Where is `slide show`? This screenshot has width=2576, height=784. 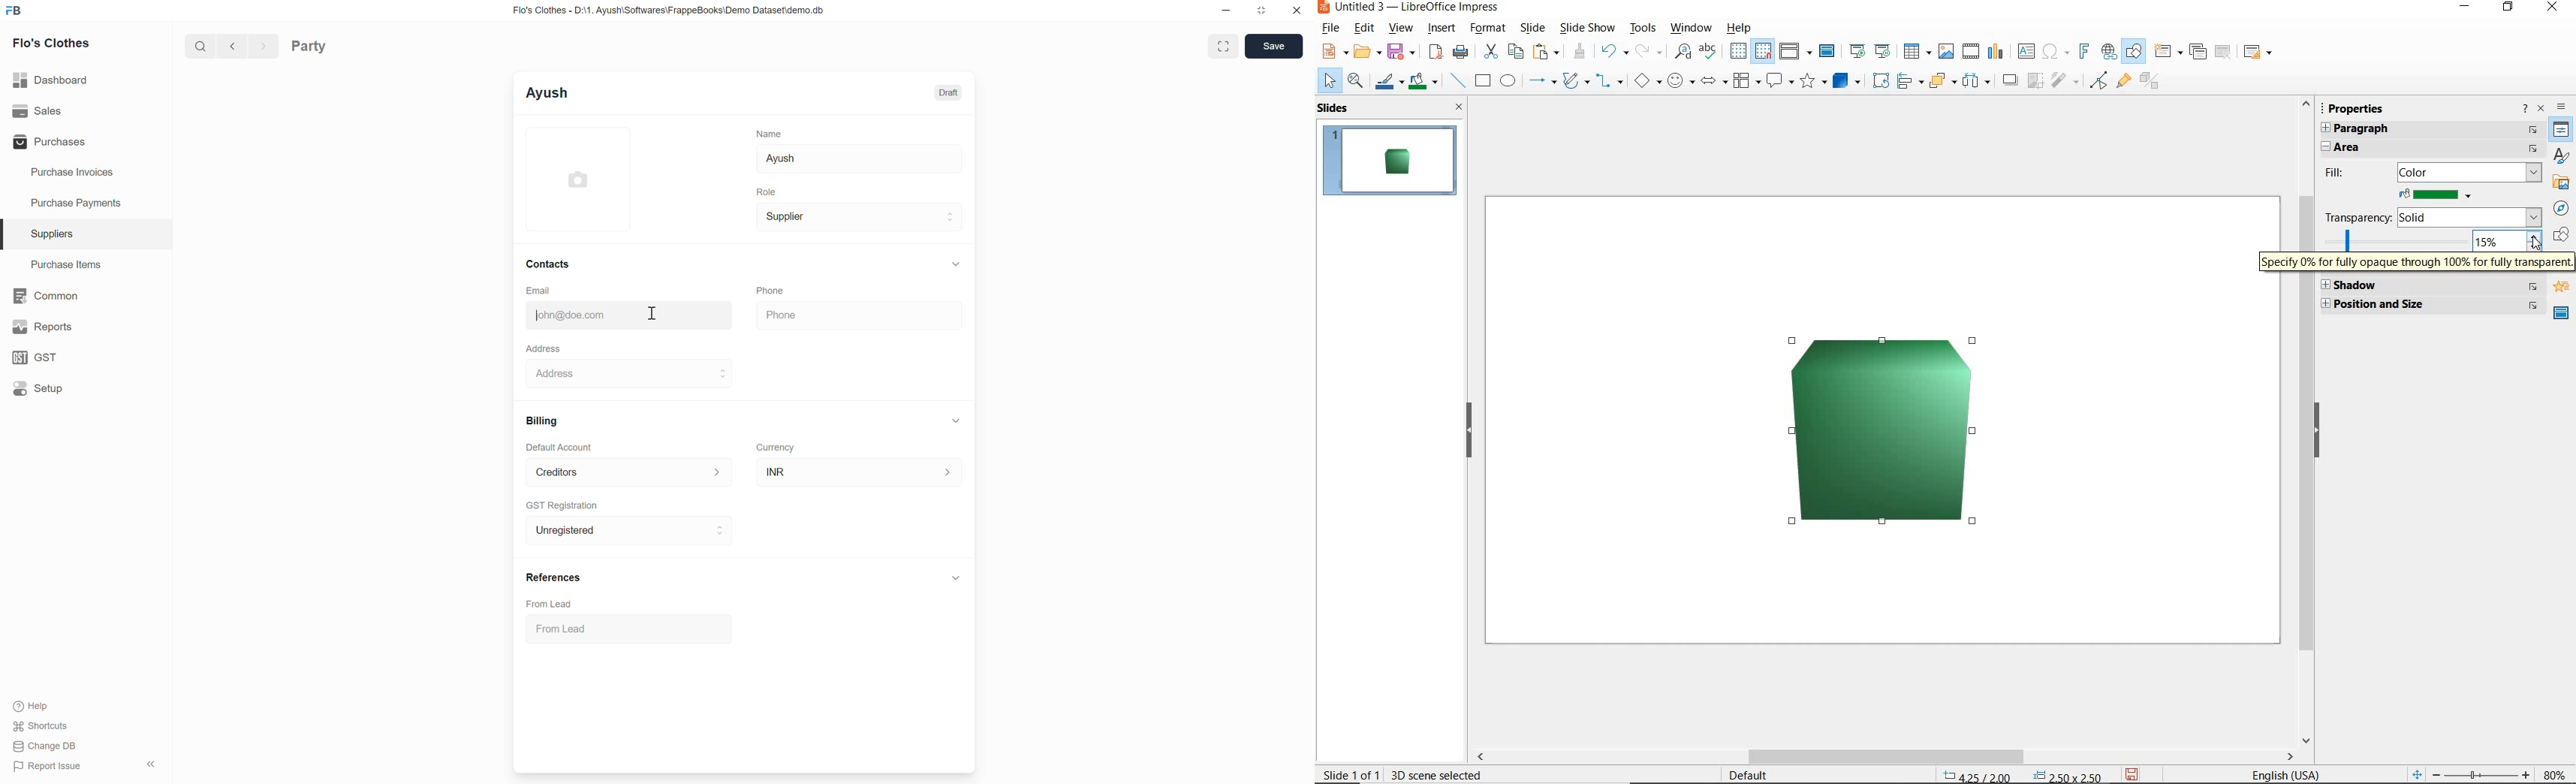 slide show is located at coordinates (1589, 28).